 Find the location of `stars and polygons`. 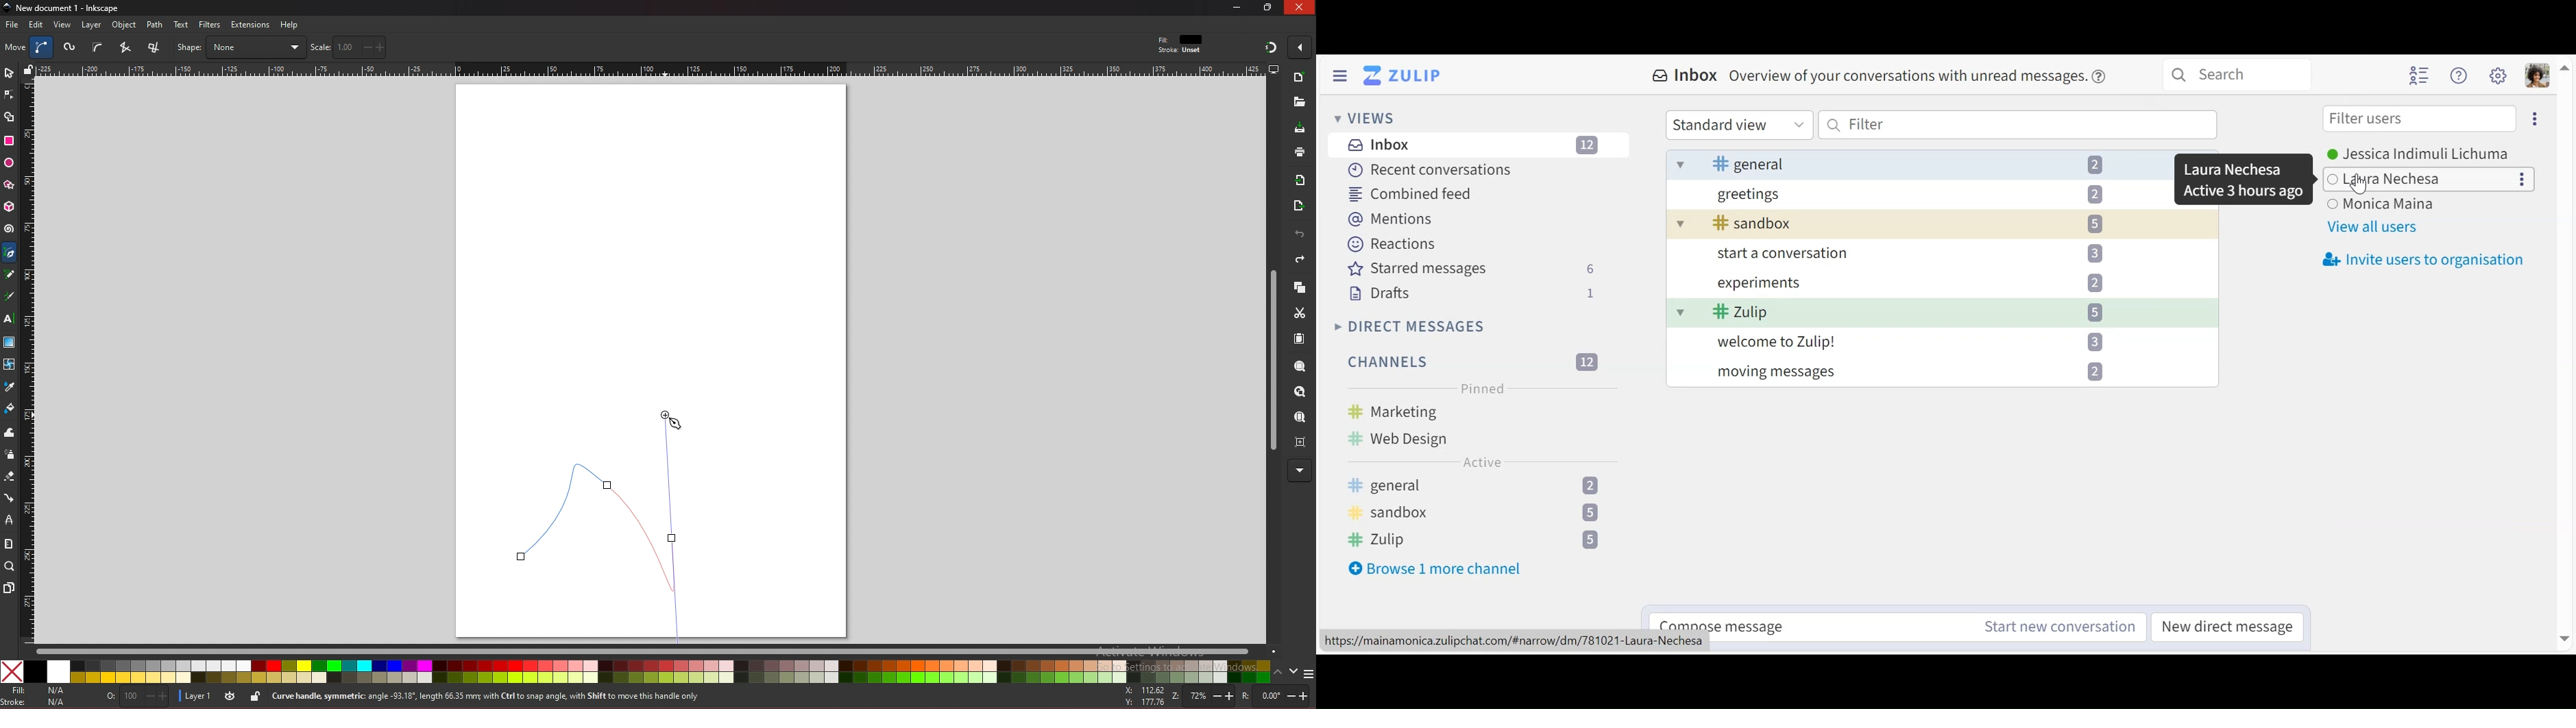

stars and polygons is located at coordinates (10, 185).